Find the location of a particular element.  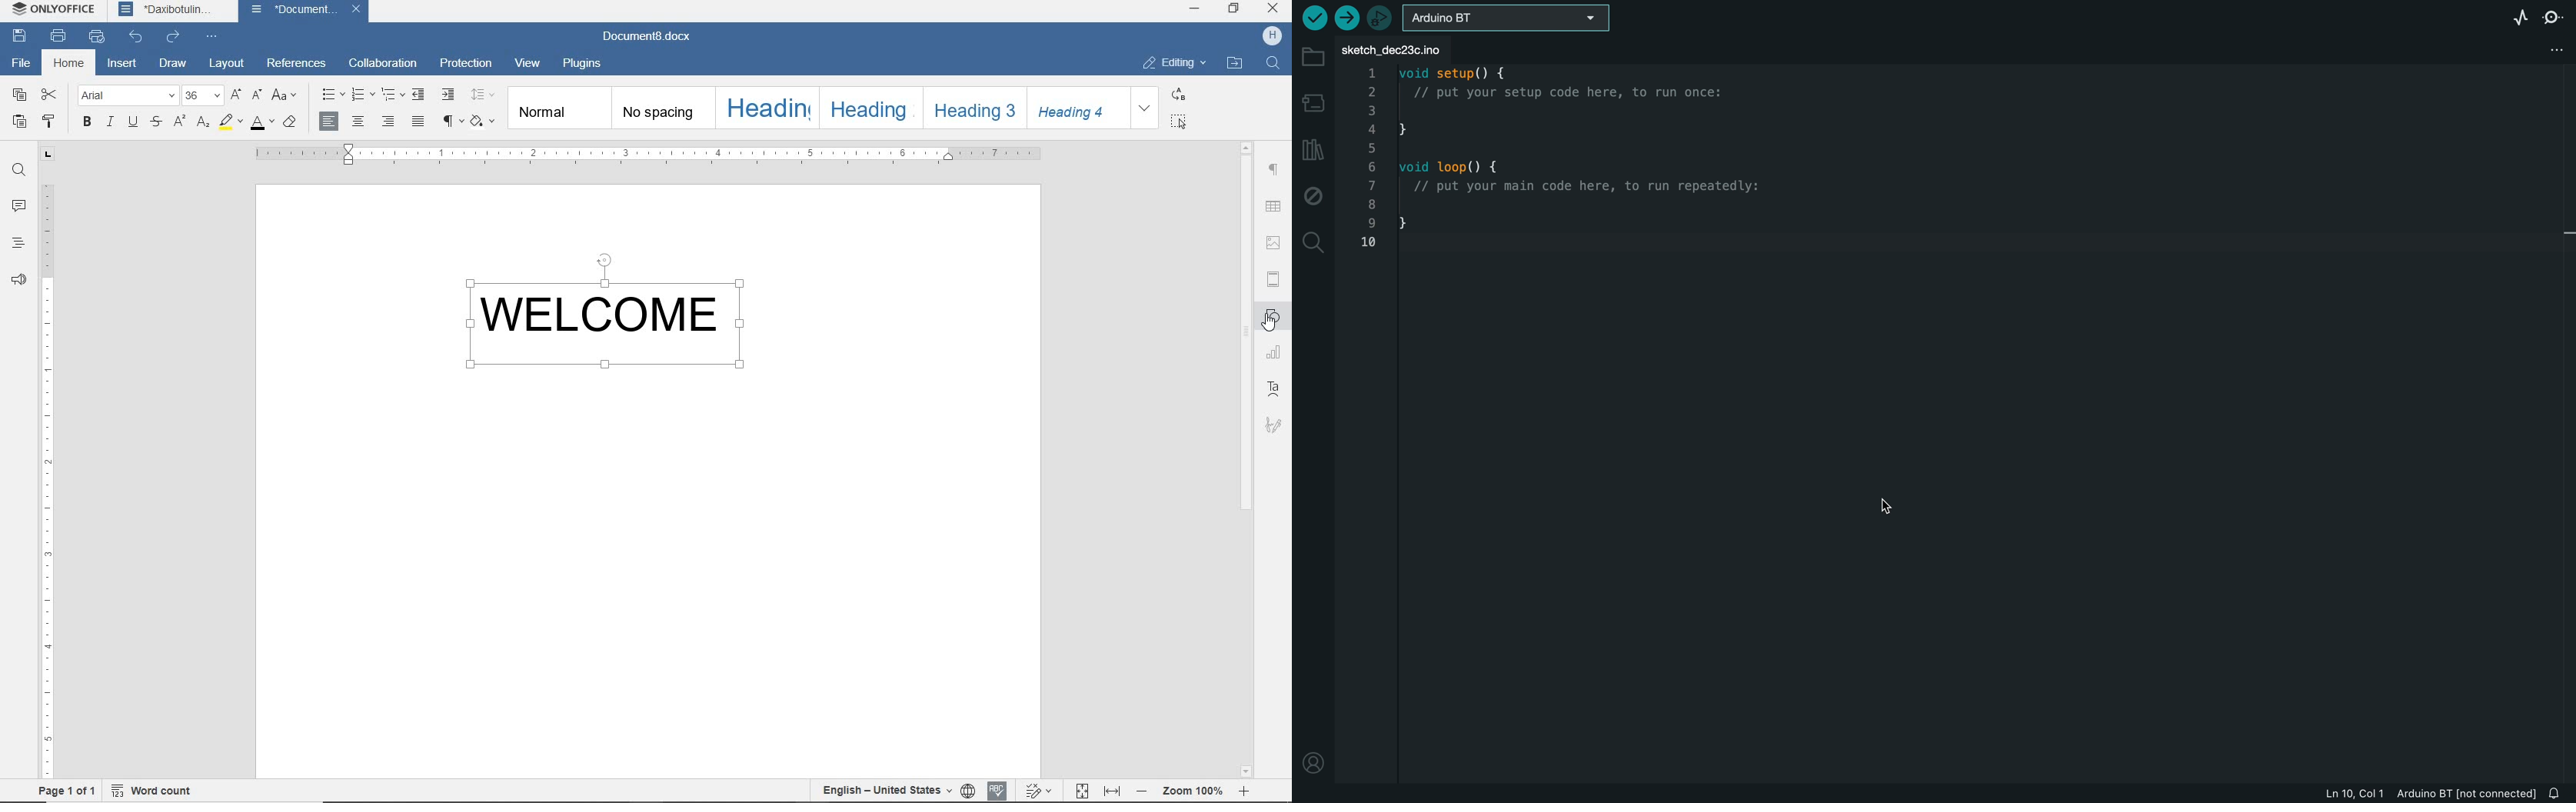

welcome is located at coordinates (630, 324).